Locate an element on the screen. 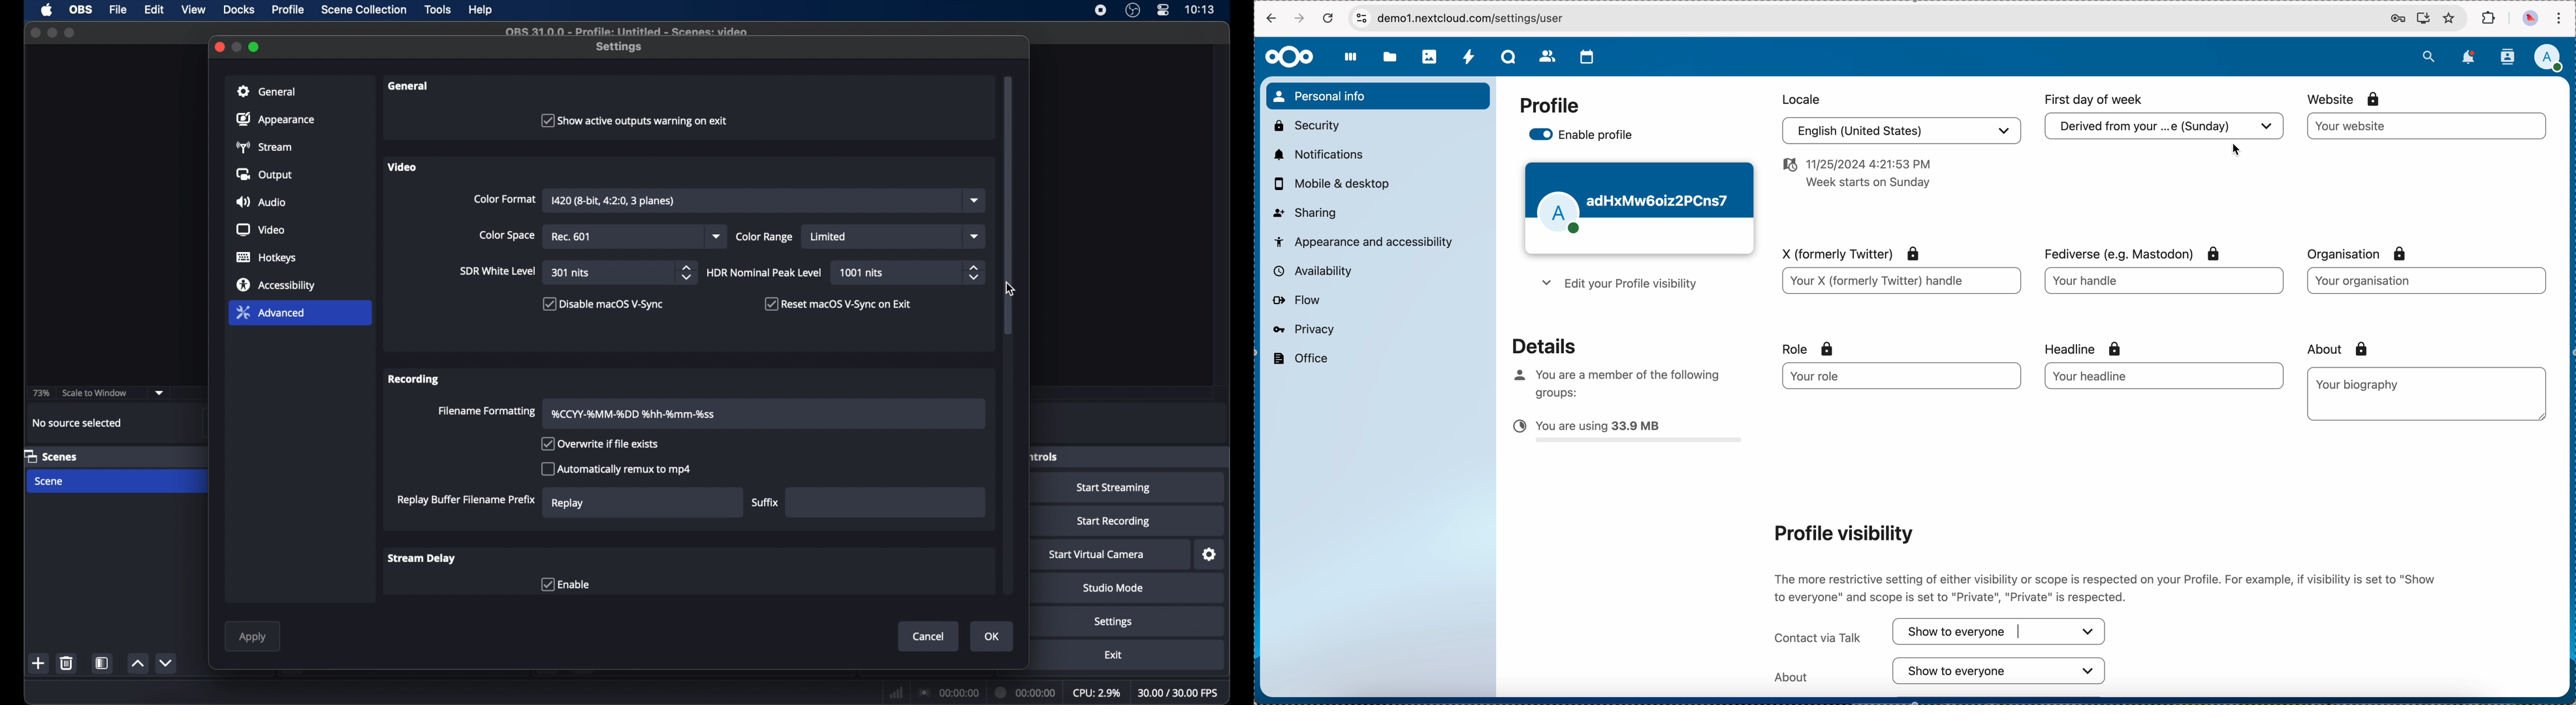 The height and width of the screenshot is (728, 2576). sir white level is located at coordinates (498, 270).